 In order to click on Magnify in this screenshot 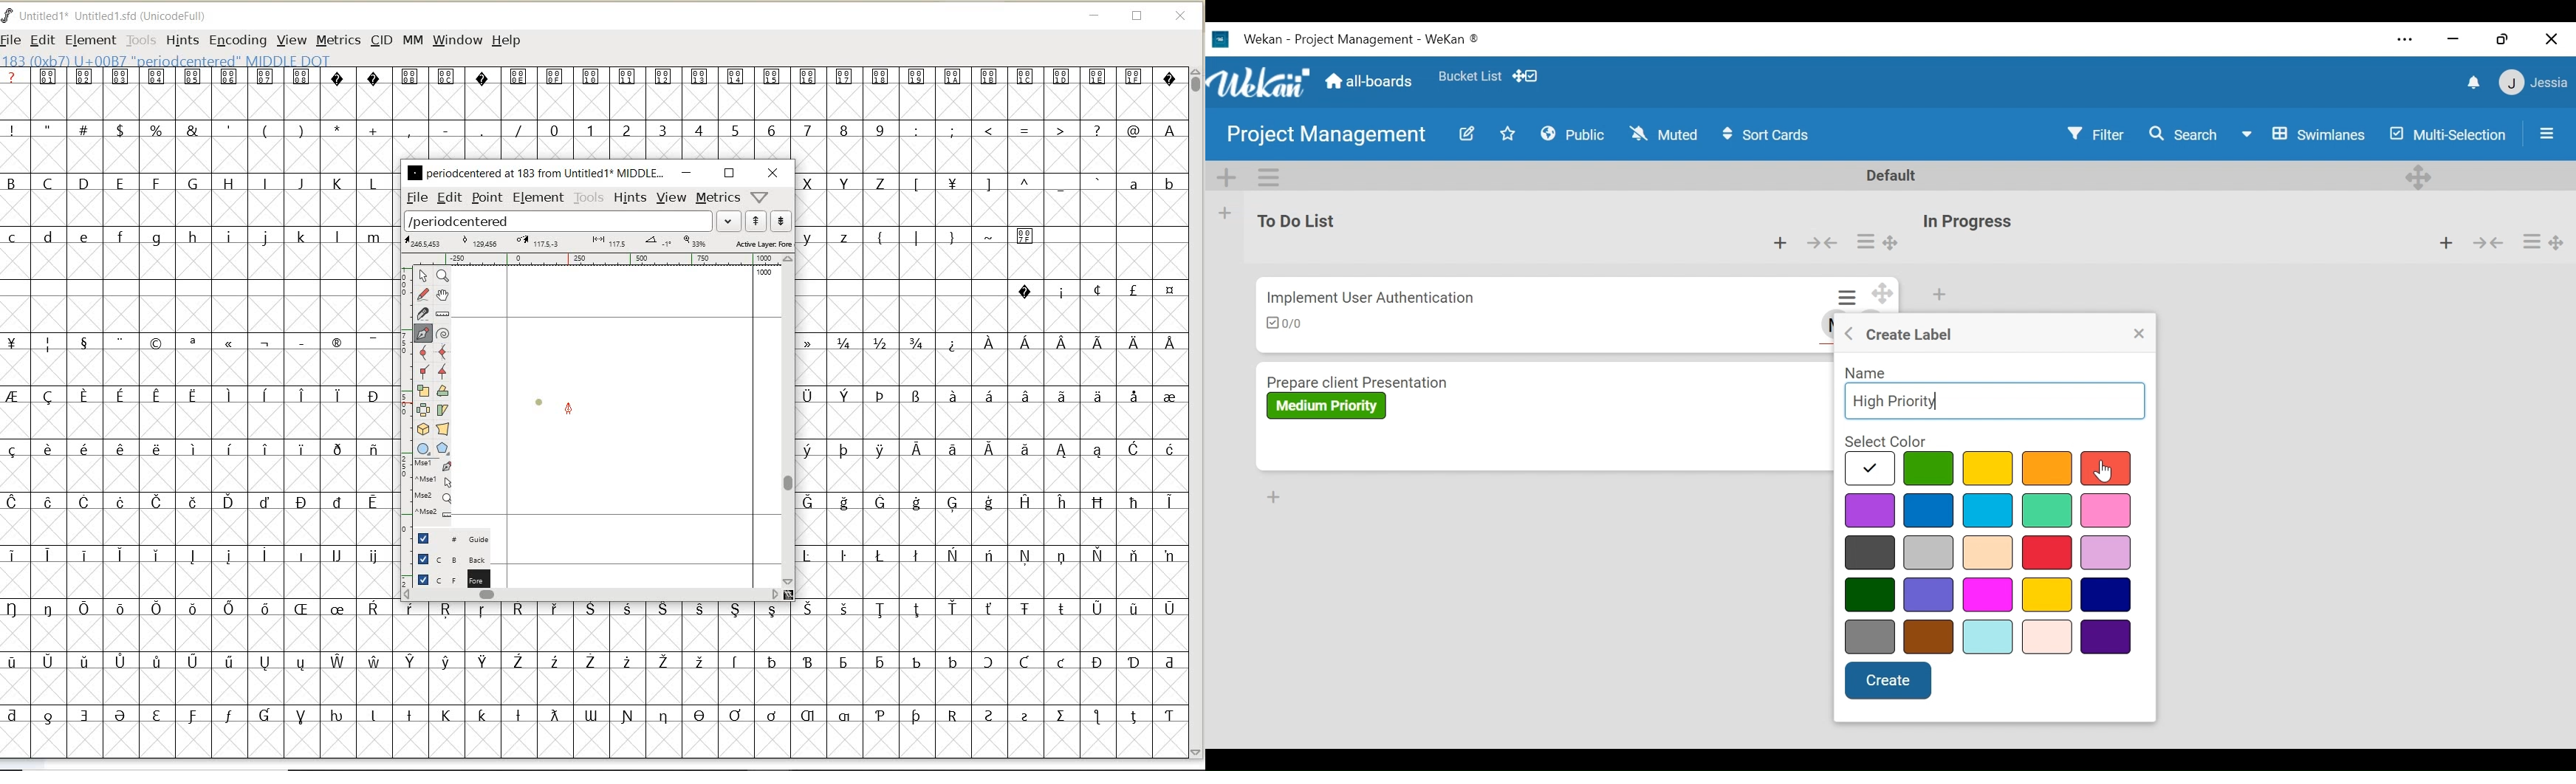, I will do `click(442, 276)`.